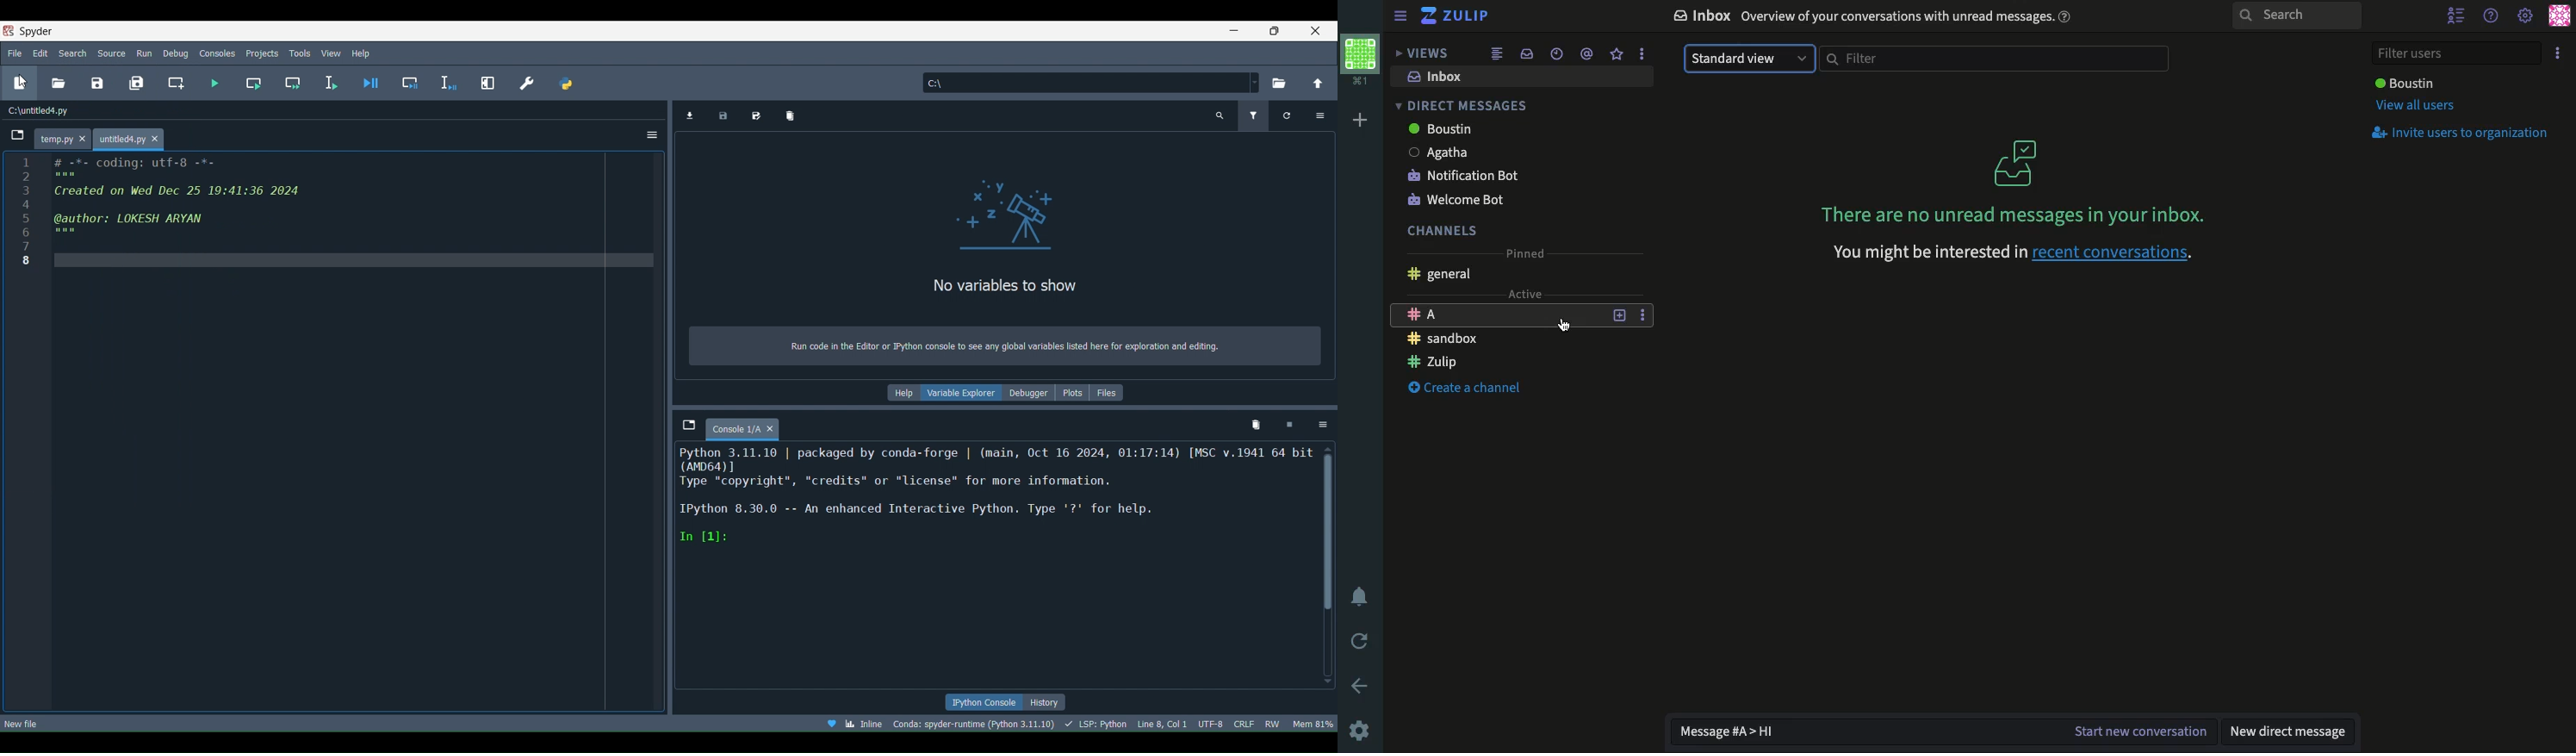 This screenshot has height=756, width=2576. I want to click on Run current cell and go to the next one ( Shift + Return), so click(288, 84).